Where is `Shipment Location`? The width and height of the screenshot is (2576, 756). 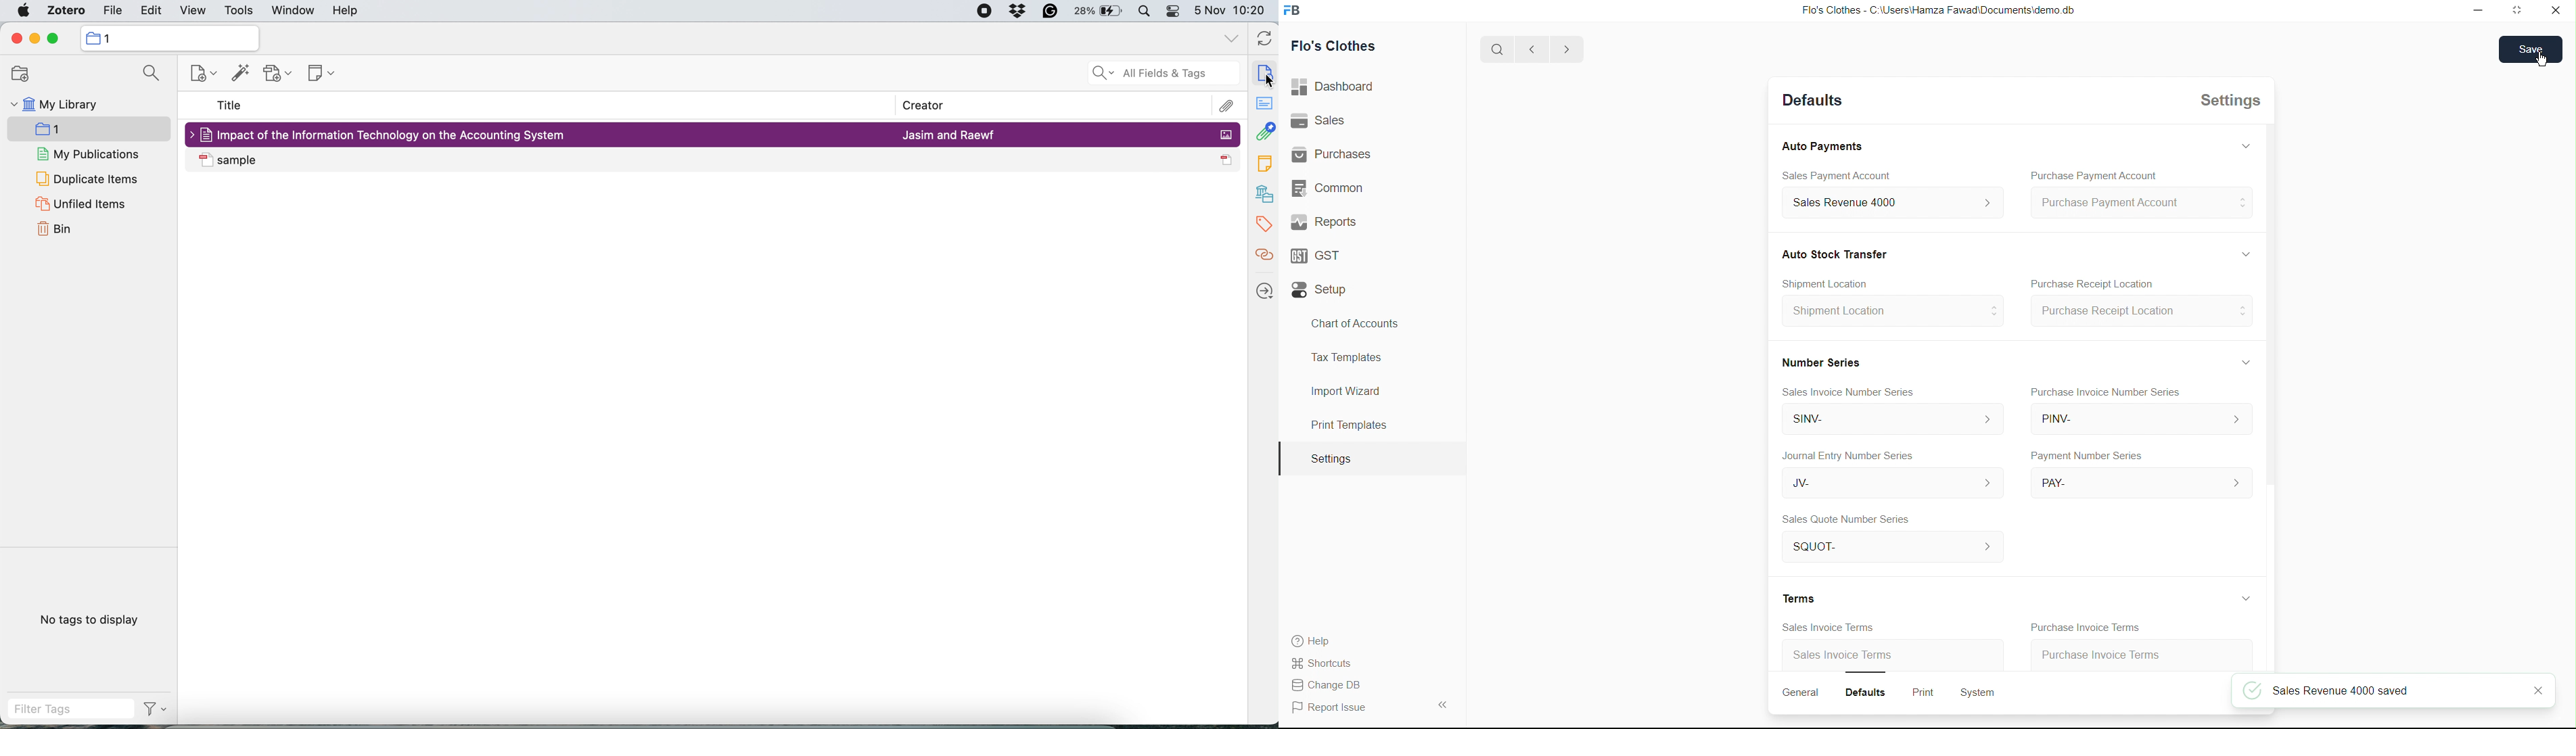 Shipment Location is located at coordinates (1890, 312).